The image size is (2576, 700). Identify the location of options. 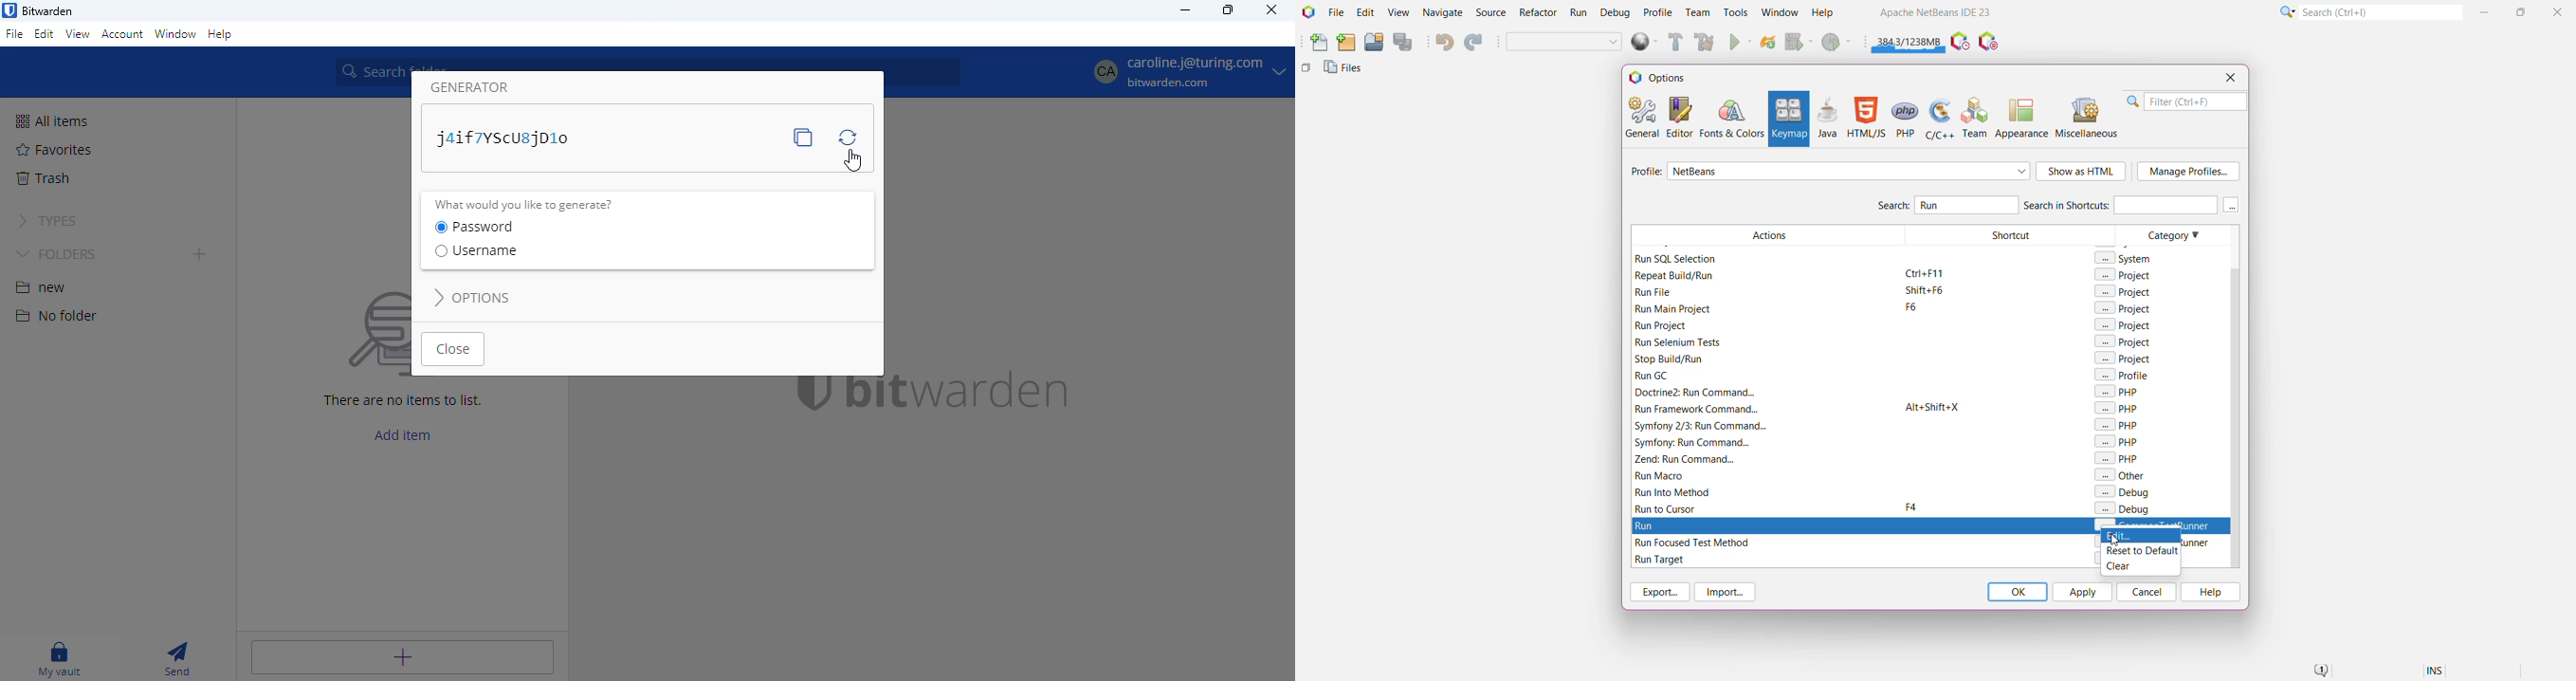
(473, 298).